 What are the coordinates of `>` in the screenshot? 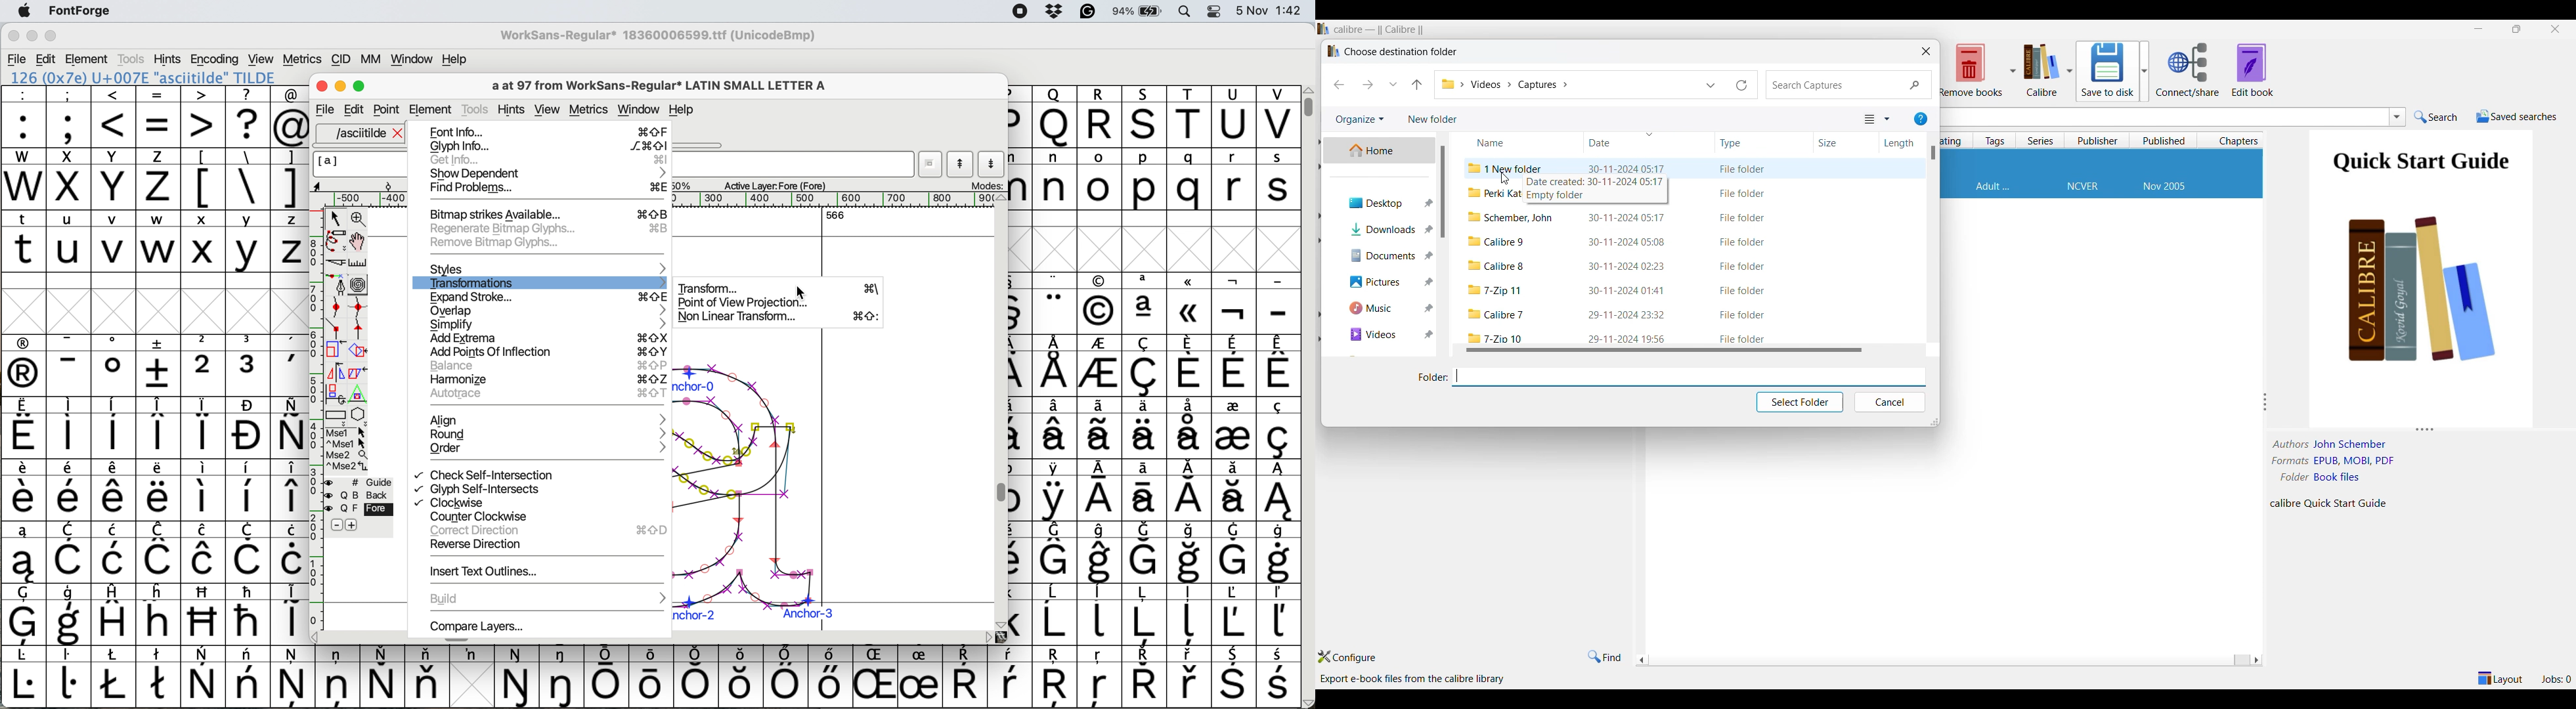 It's located at (204, 117).